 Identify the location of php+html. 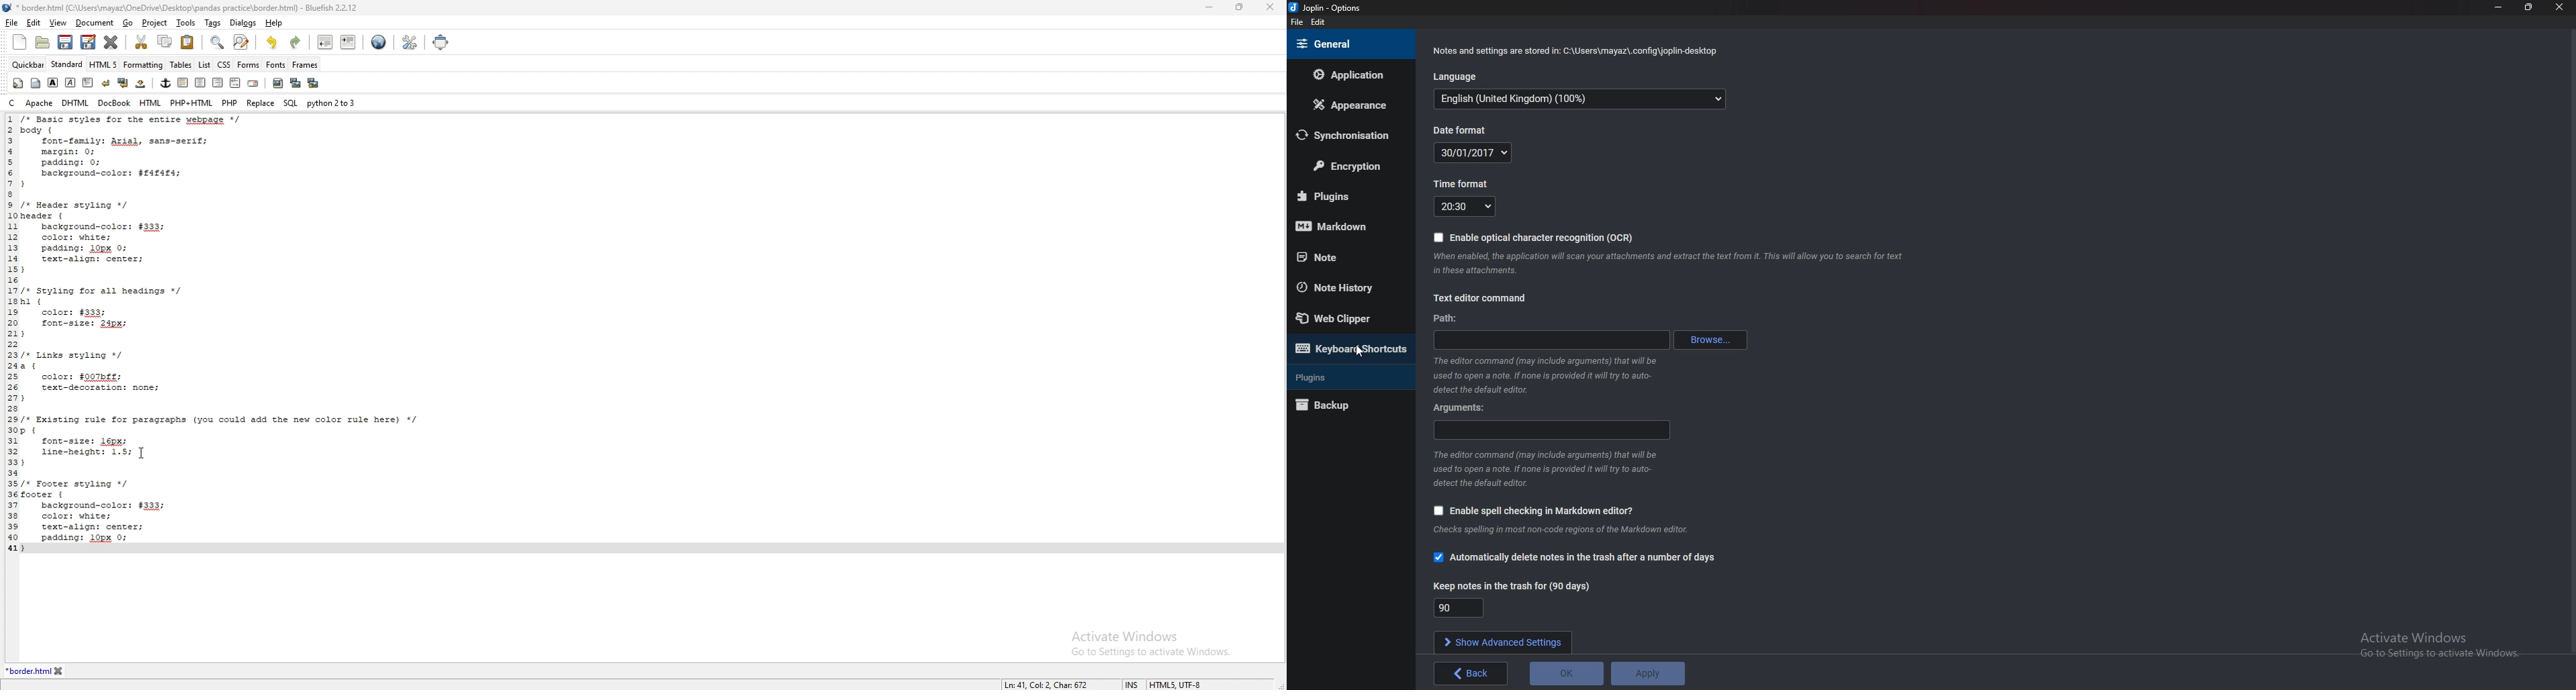
(191, 102).